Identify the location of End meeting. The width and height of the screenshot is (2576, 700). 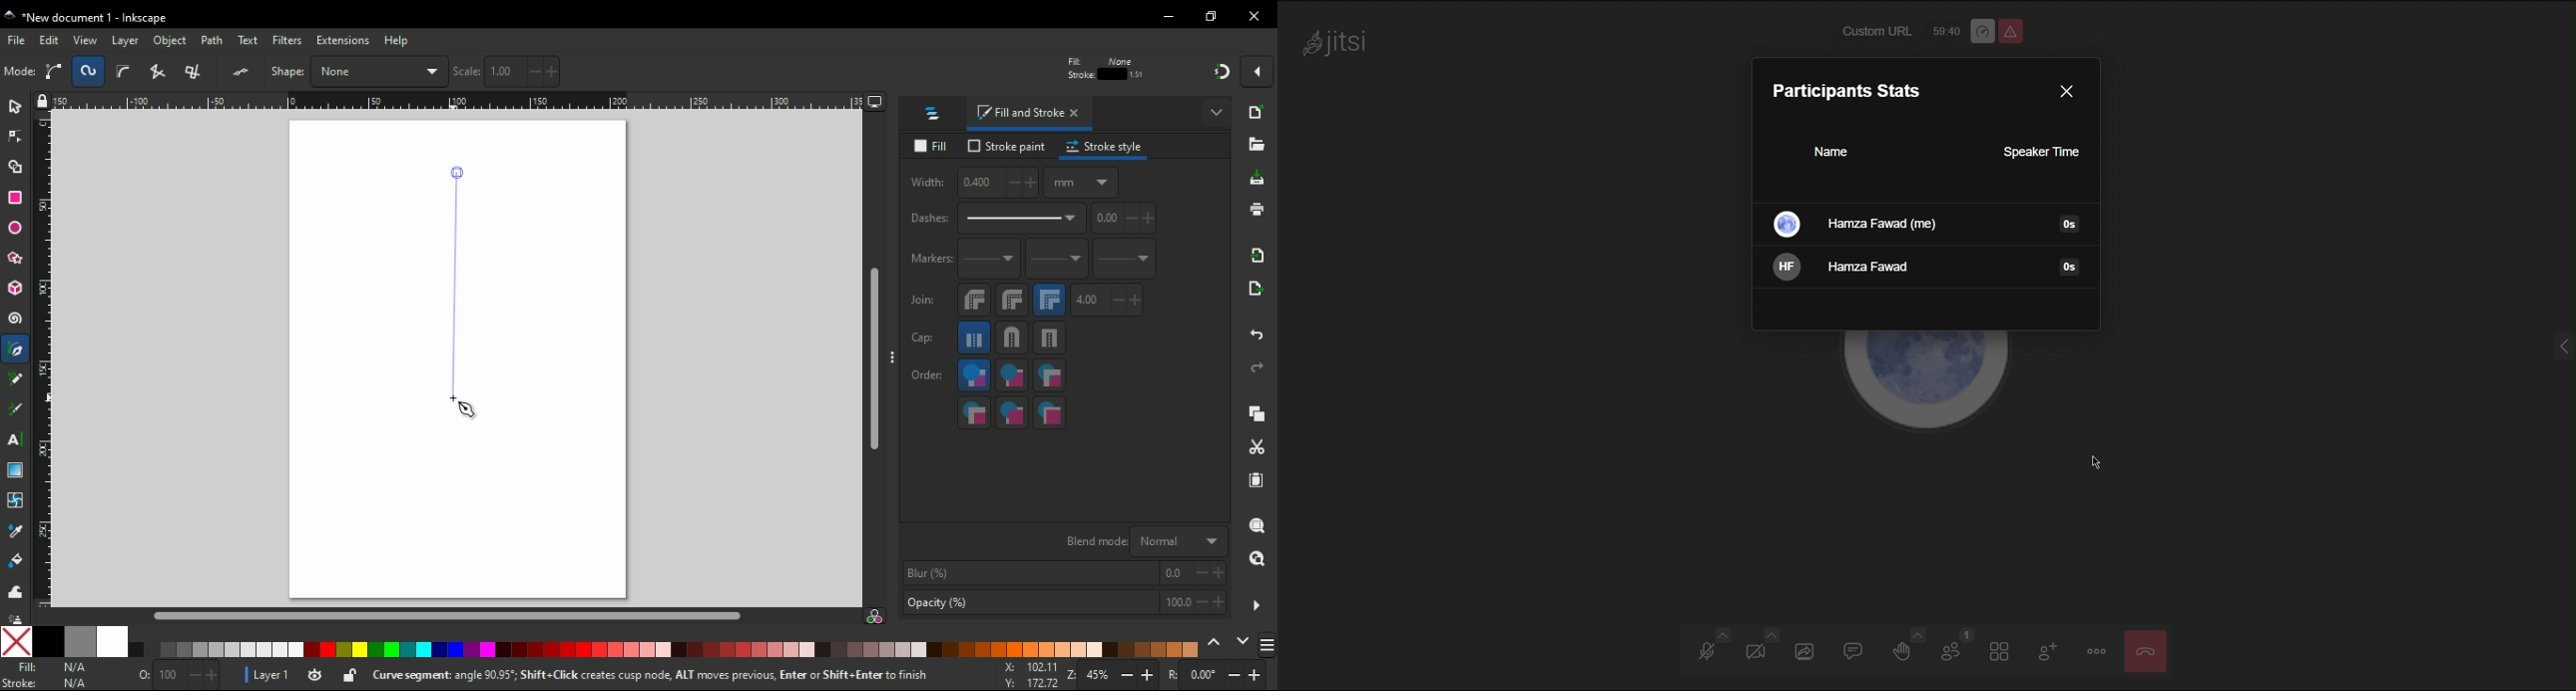
(2146, 649).